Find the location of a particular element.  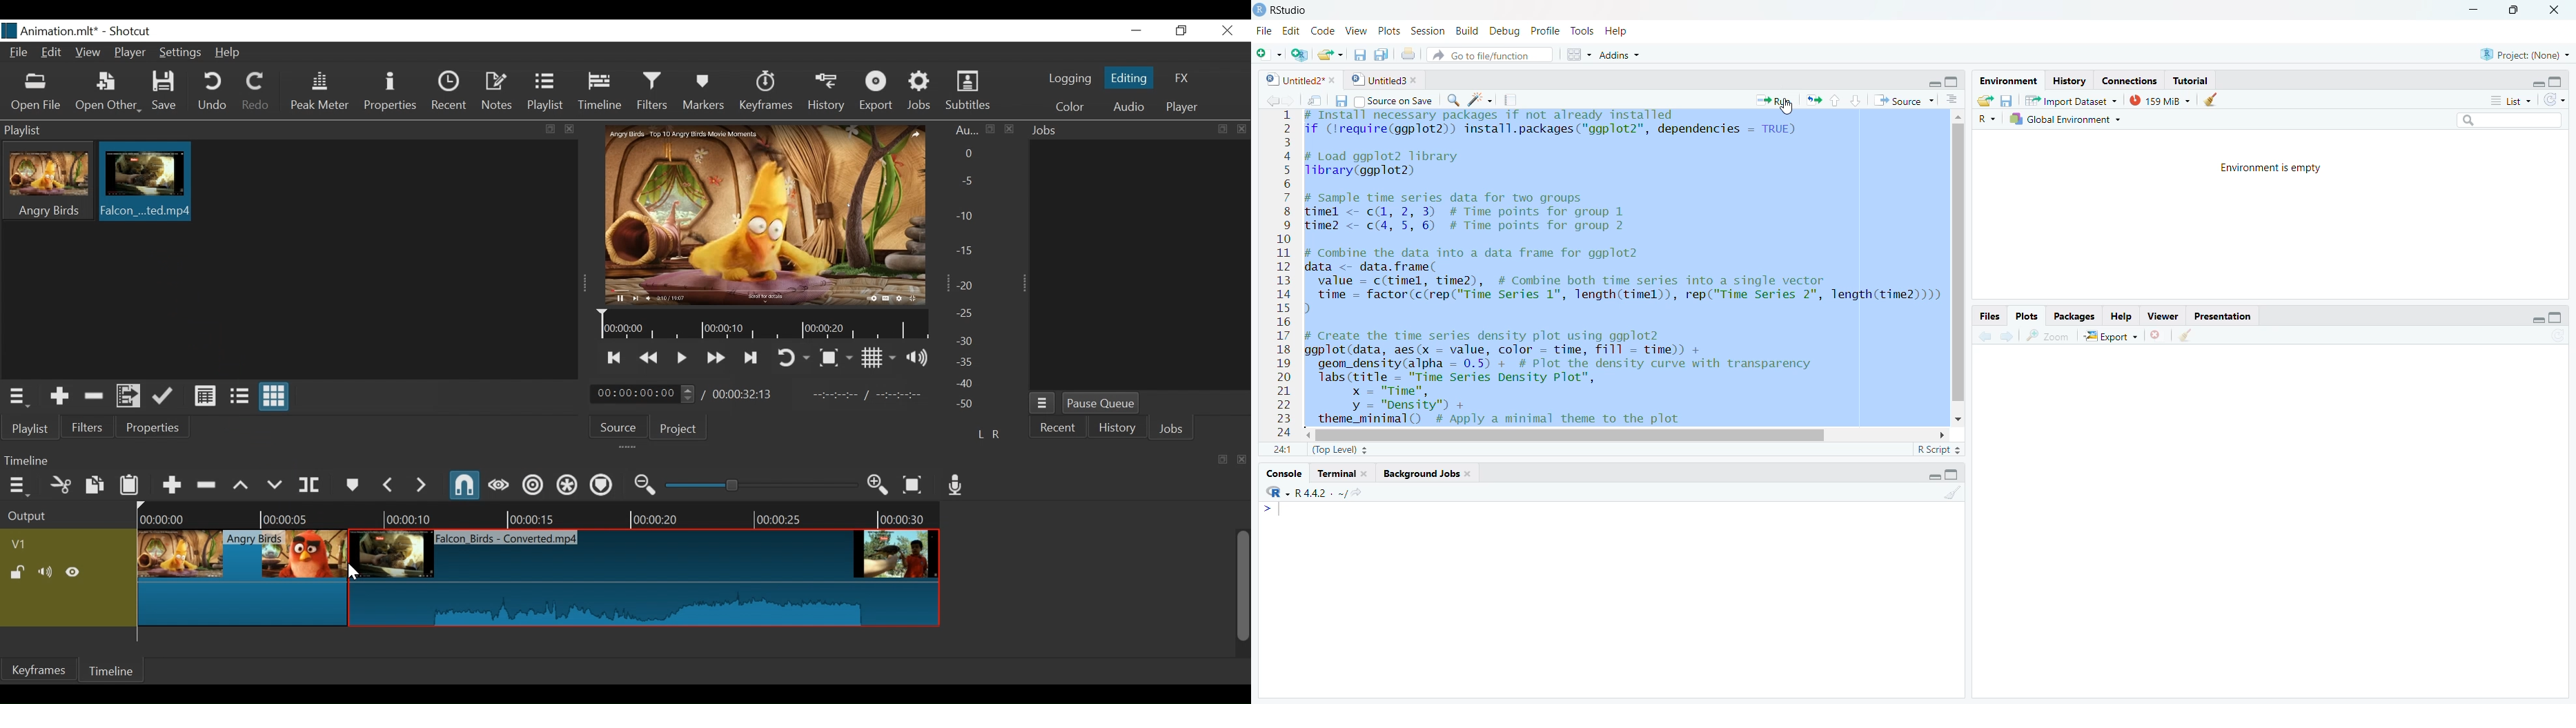

cursor is located at coordinates (353, 576).